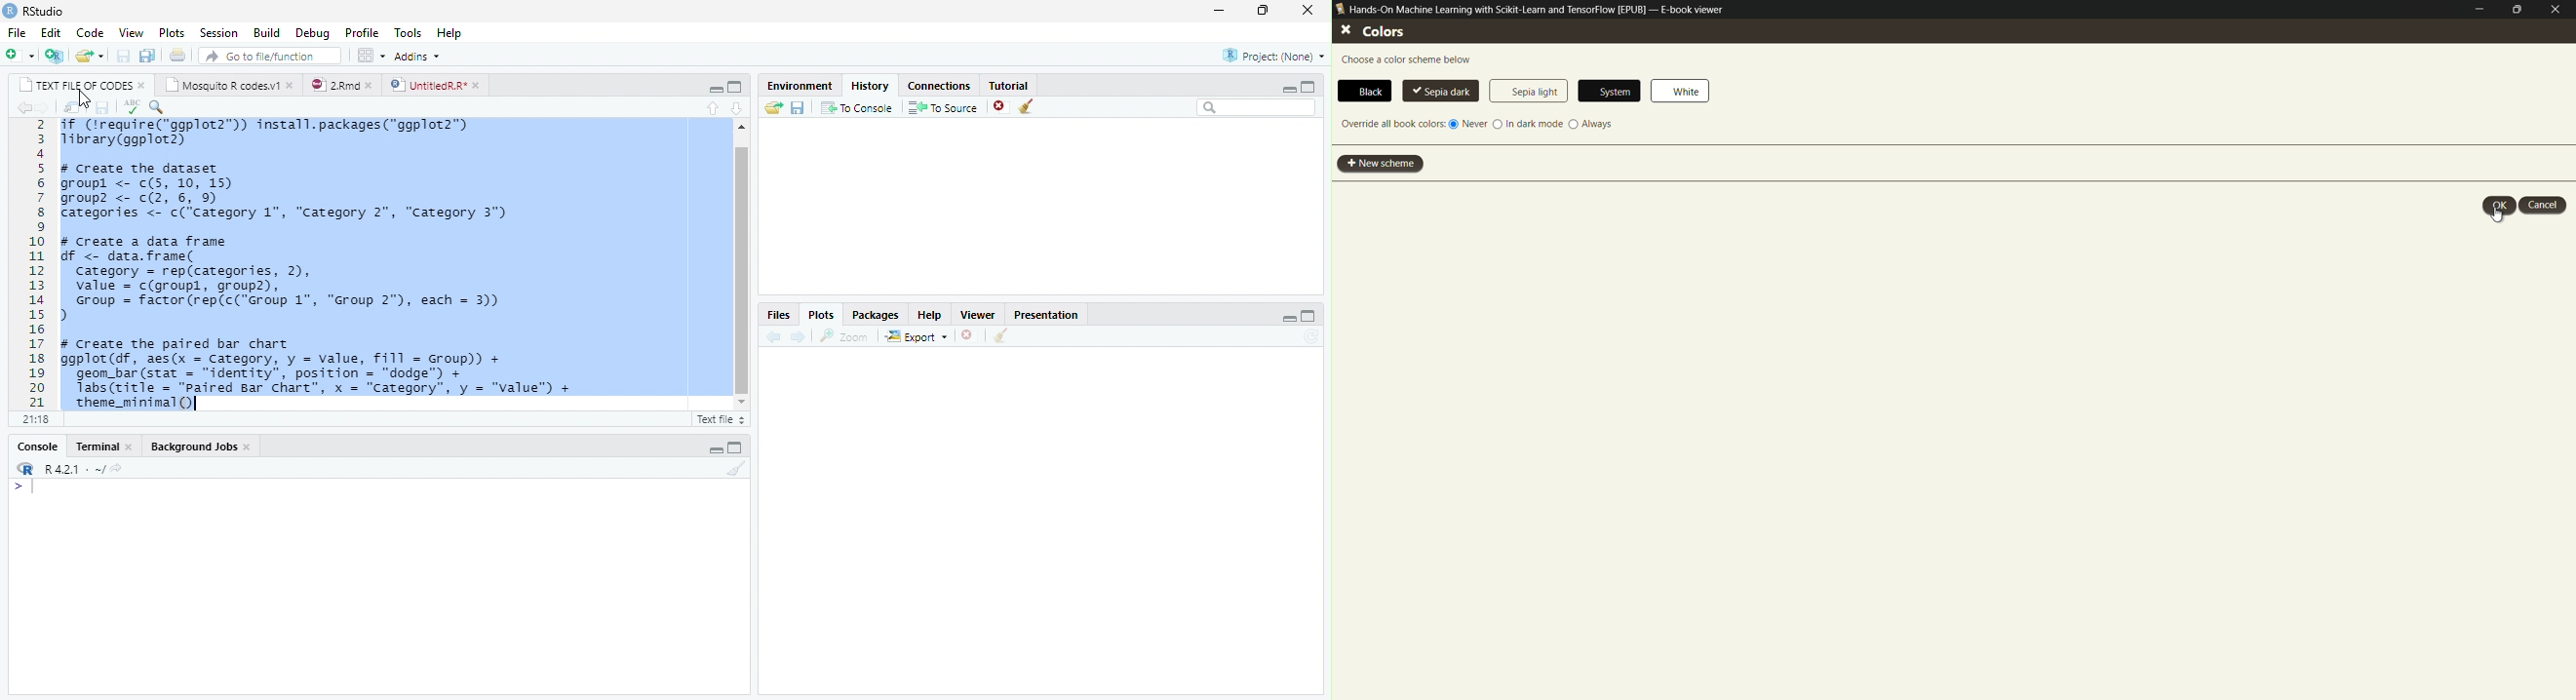  What do you see at coordinates (796, 86) in the screenshot?
I see `environment` at bounding box center [796, 86].